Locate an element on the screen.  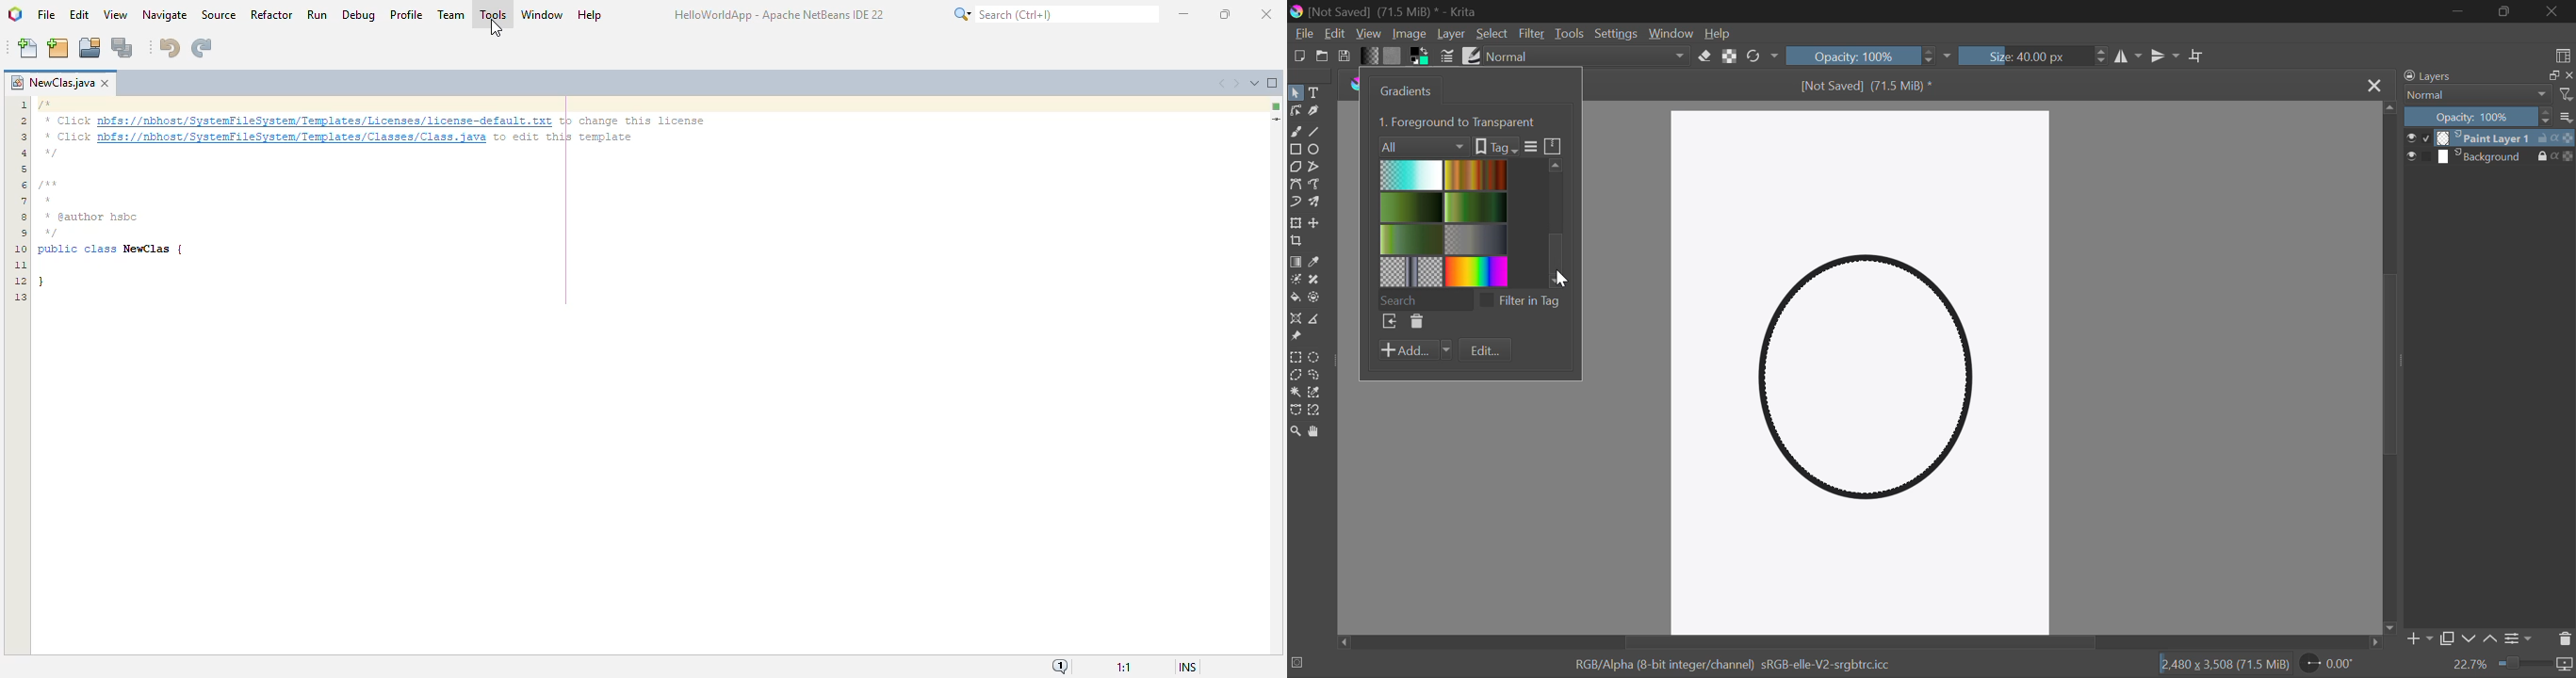
Measurement is located at coordinates (1319, 320).